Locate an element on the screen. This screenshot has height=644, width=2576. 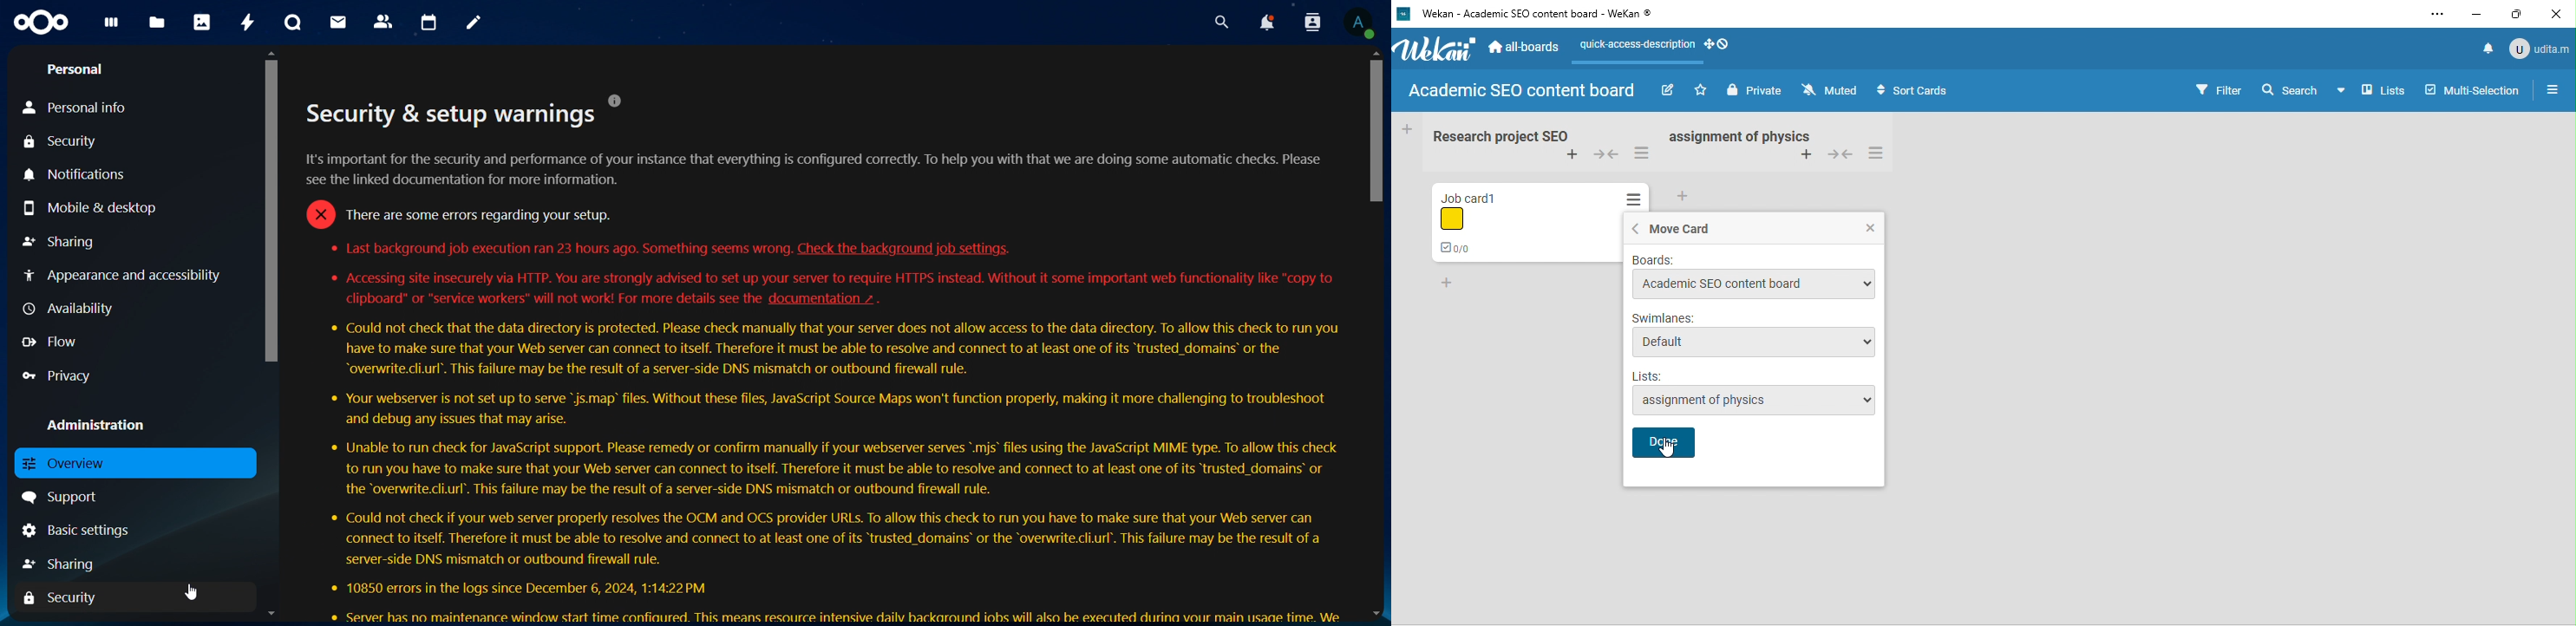
multi-selection is located at coordinates (2472, 88).